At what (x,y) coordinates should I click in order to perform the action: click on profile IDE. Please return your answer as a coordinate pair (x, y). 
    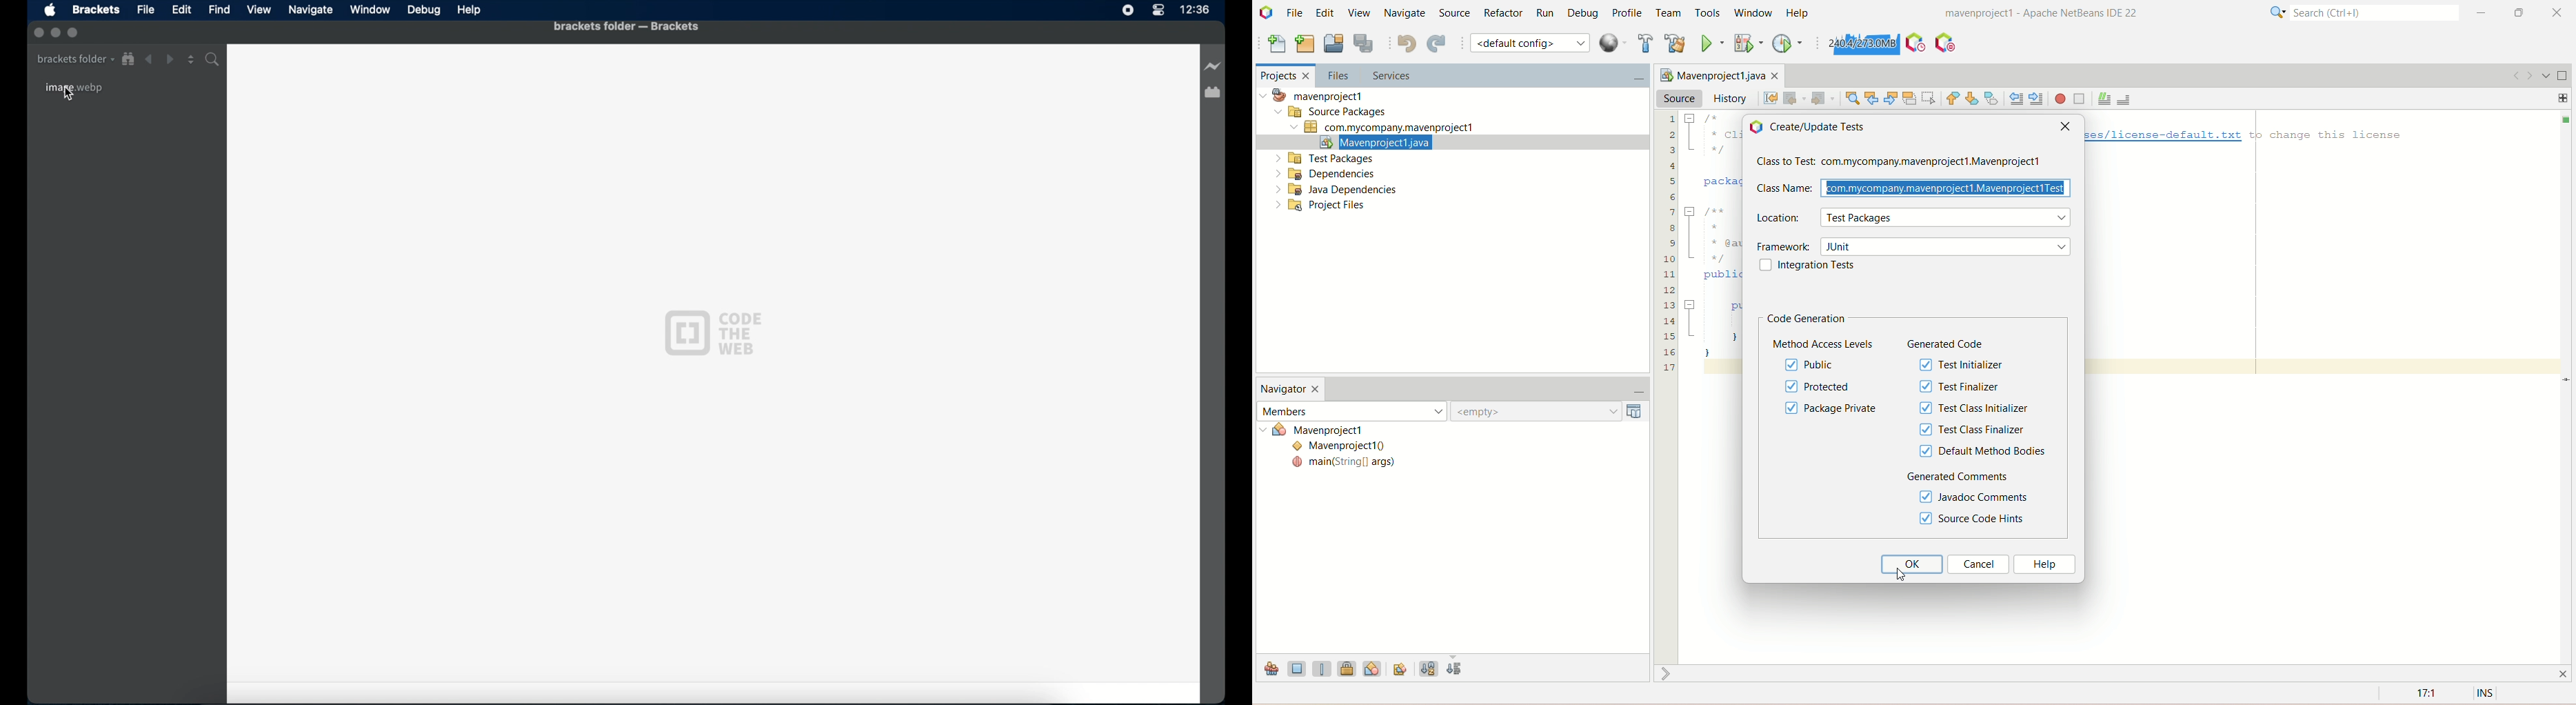
    Looking at the image, I should click on (1915, 43).